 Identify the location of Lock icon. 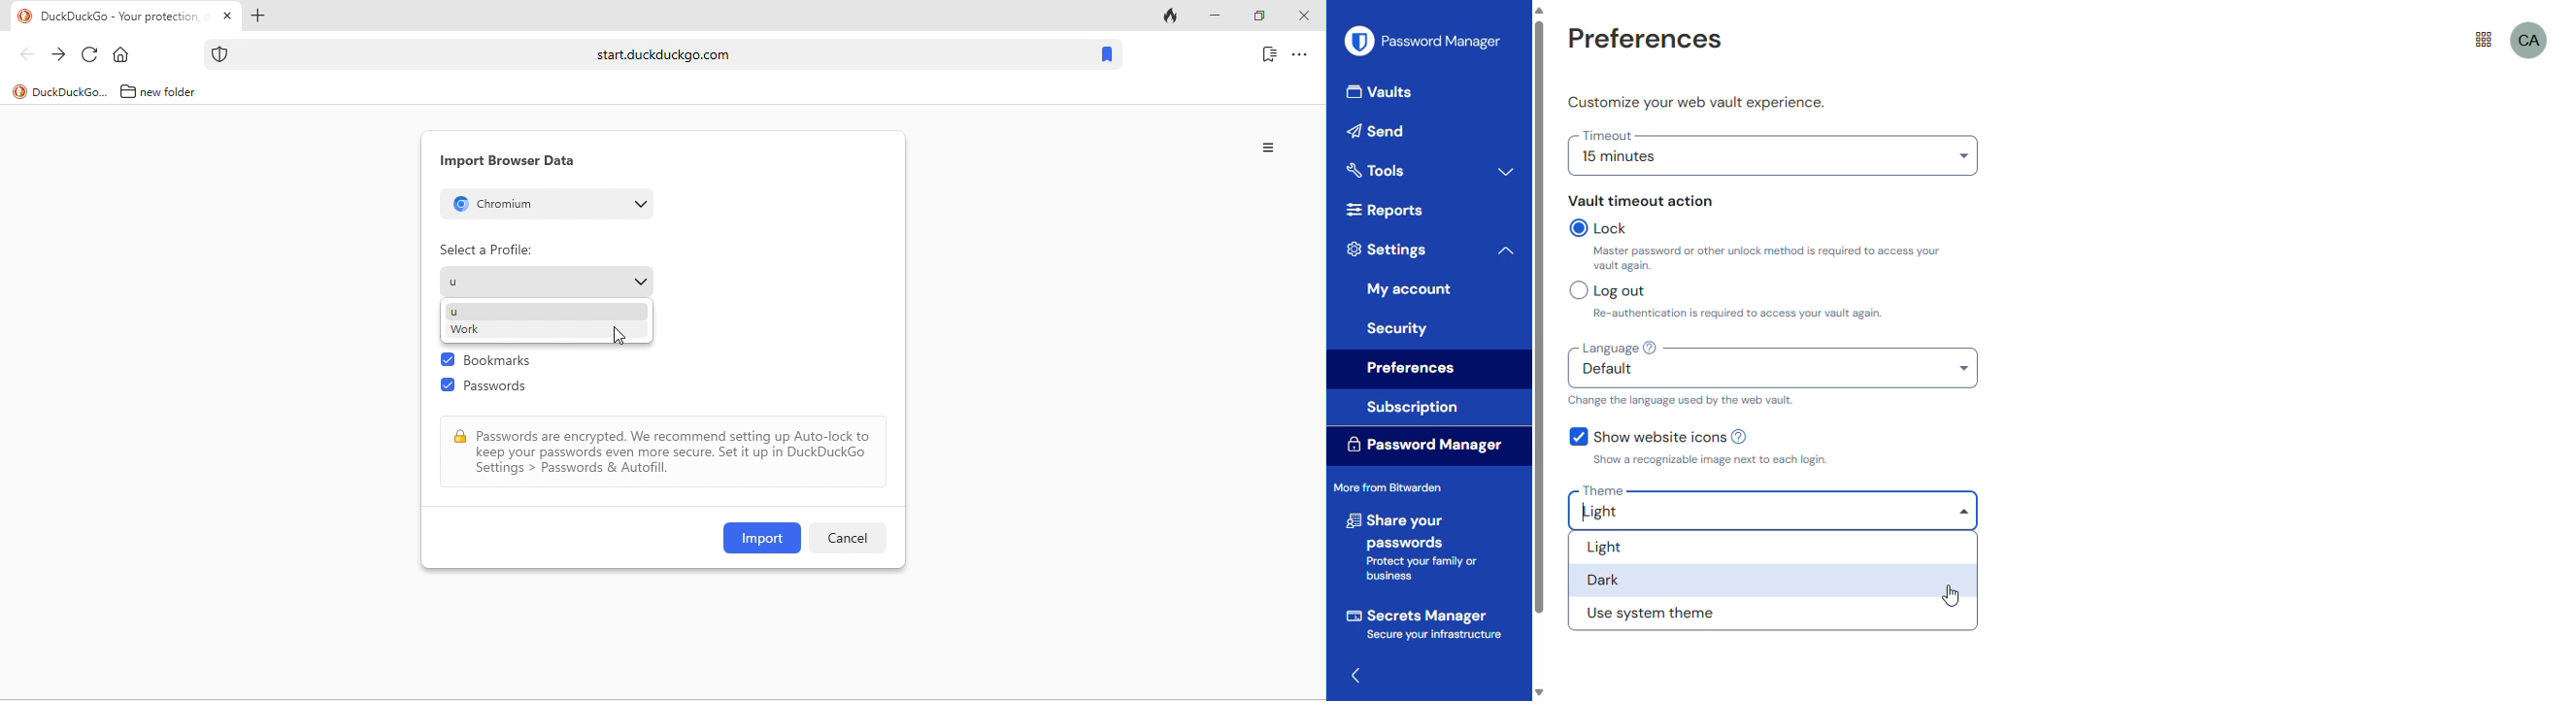
(460, 437).